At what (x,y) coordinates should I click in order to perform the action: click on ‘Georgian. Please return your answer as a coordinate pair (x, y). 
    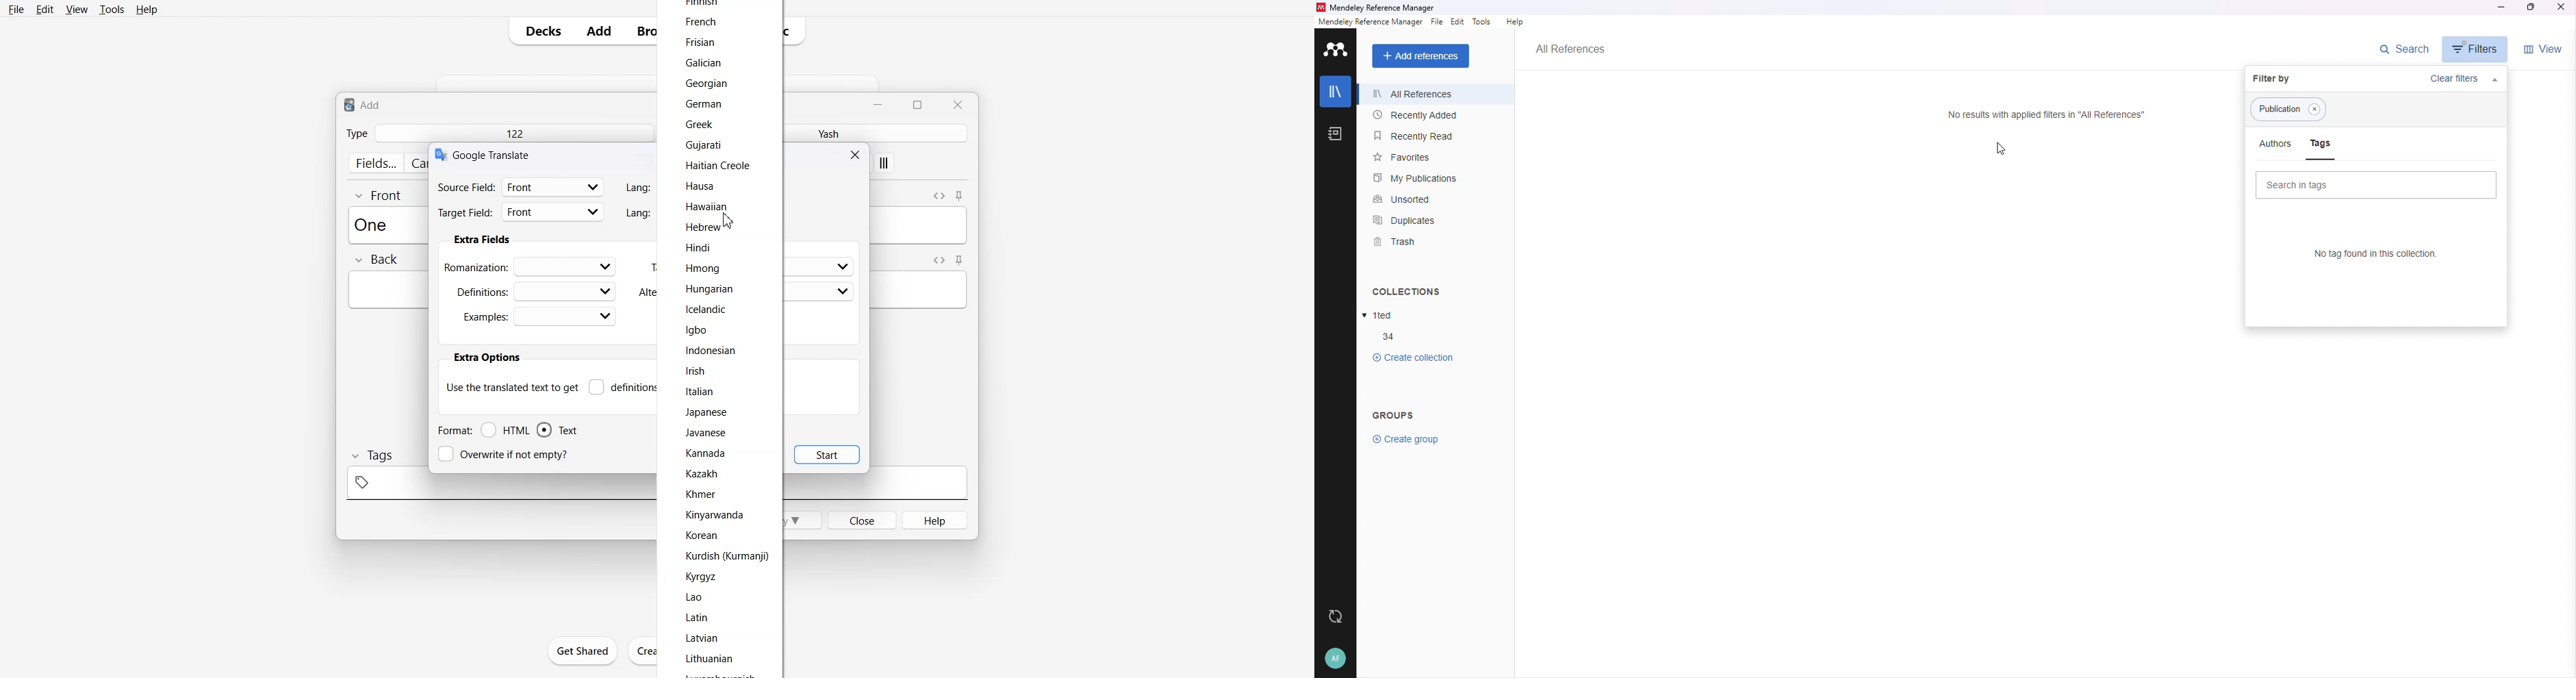
    Looking at the image, I should click on (709, 84).